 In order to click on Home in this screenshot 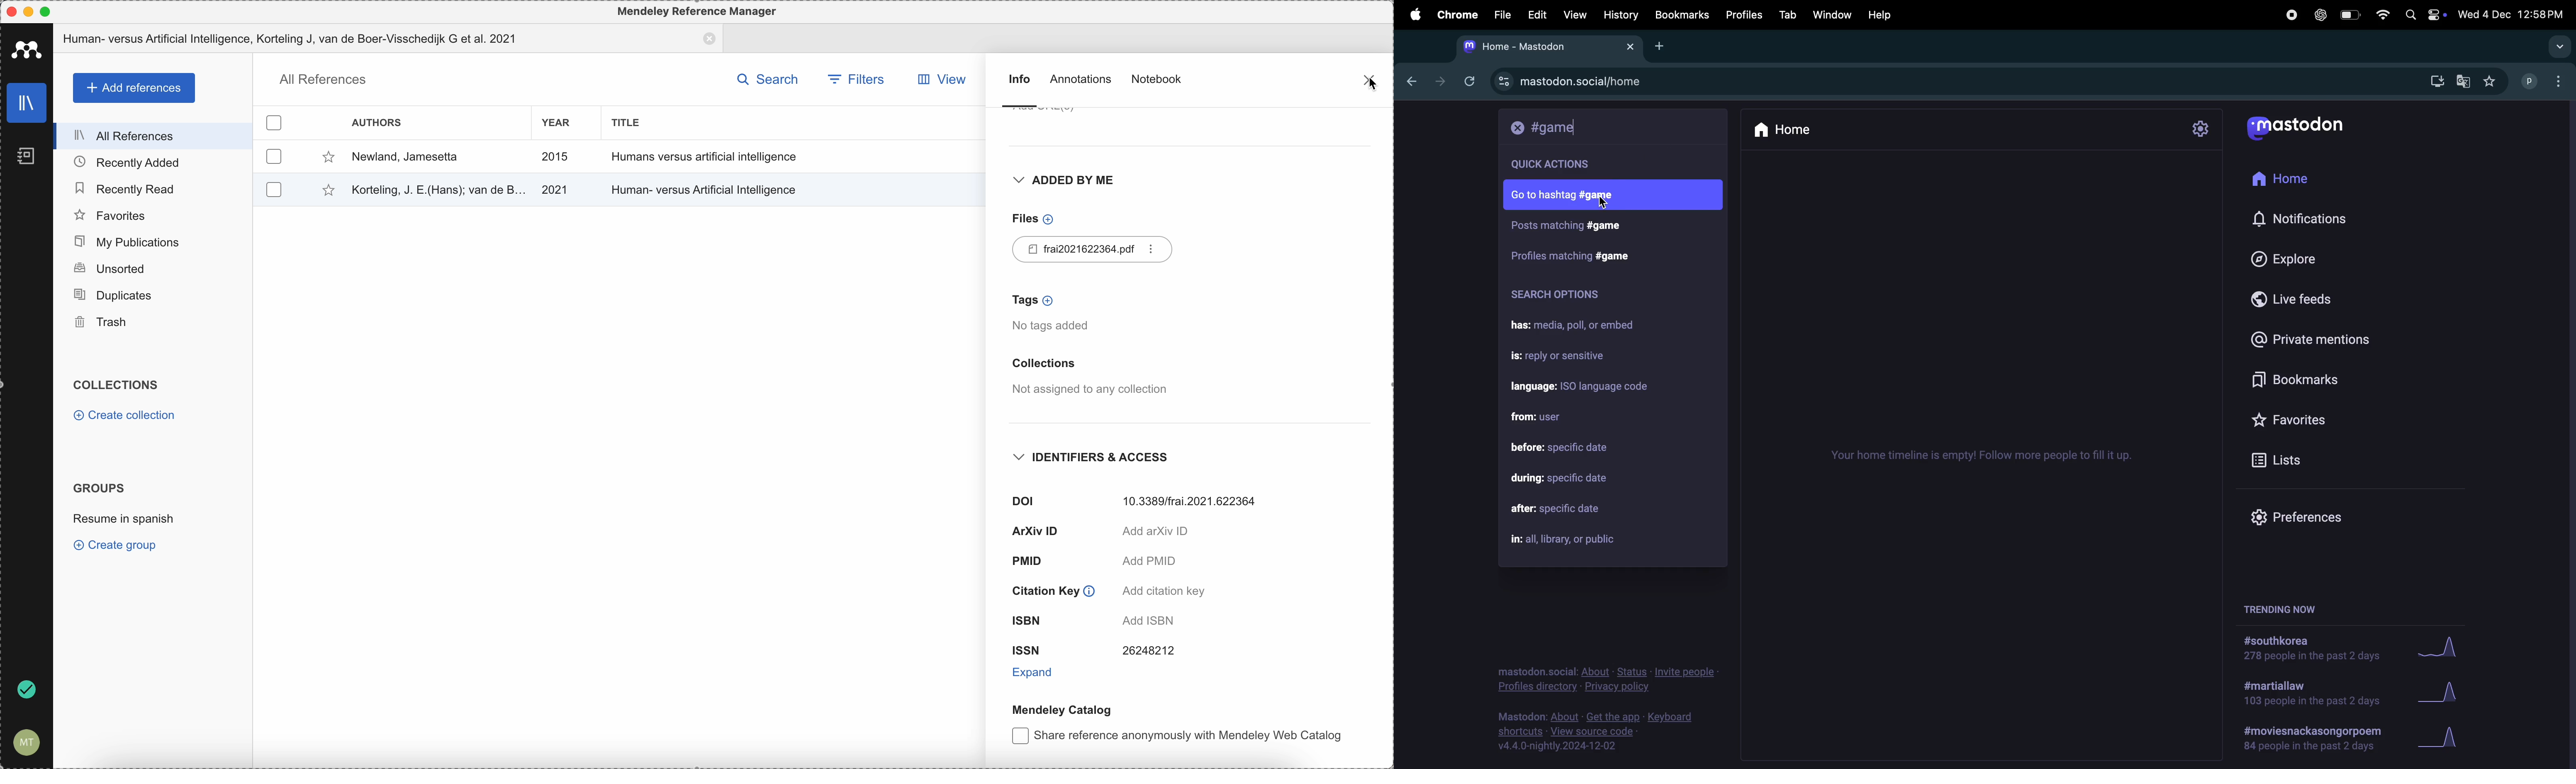, I will do `click(1802, 129)`.